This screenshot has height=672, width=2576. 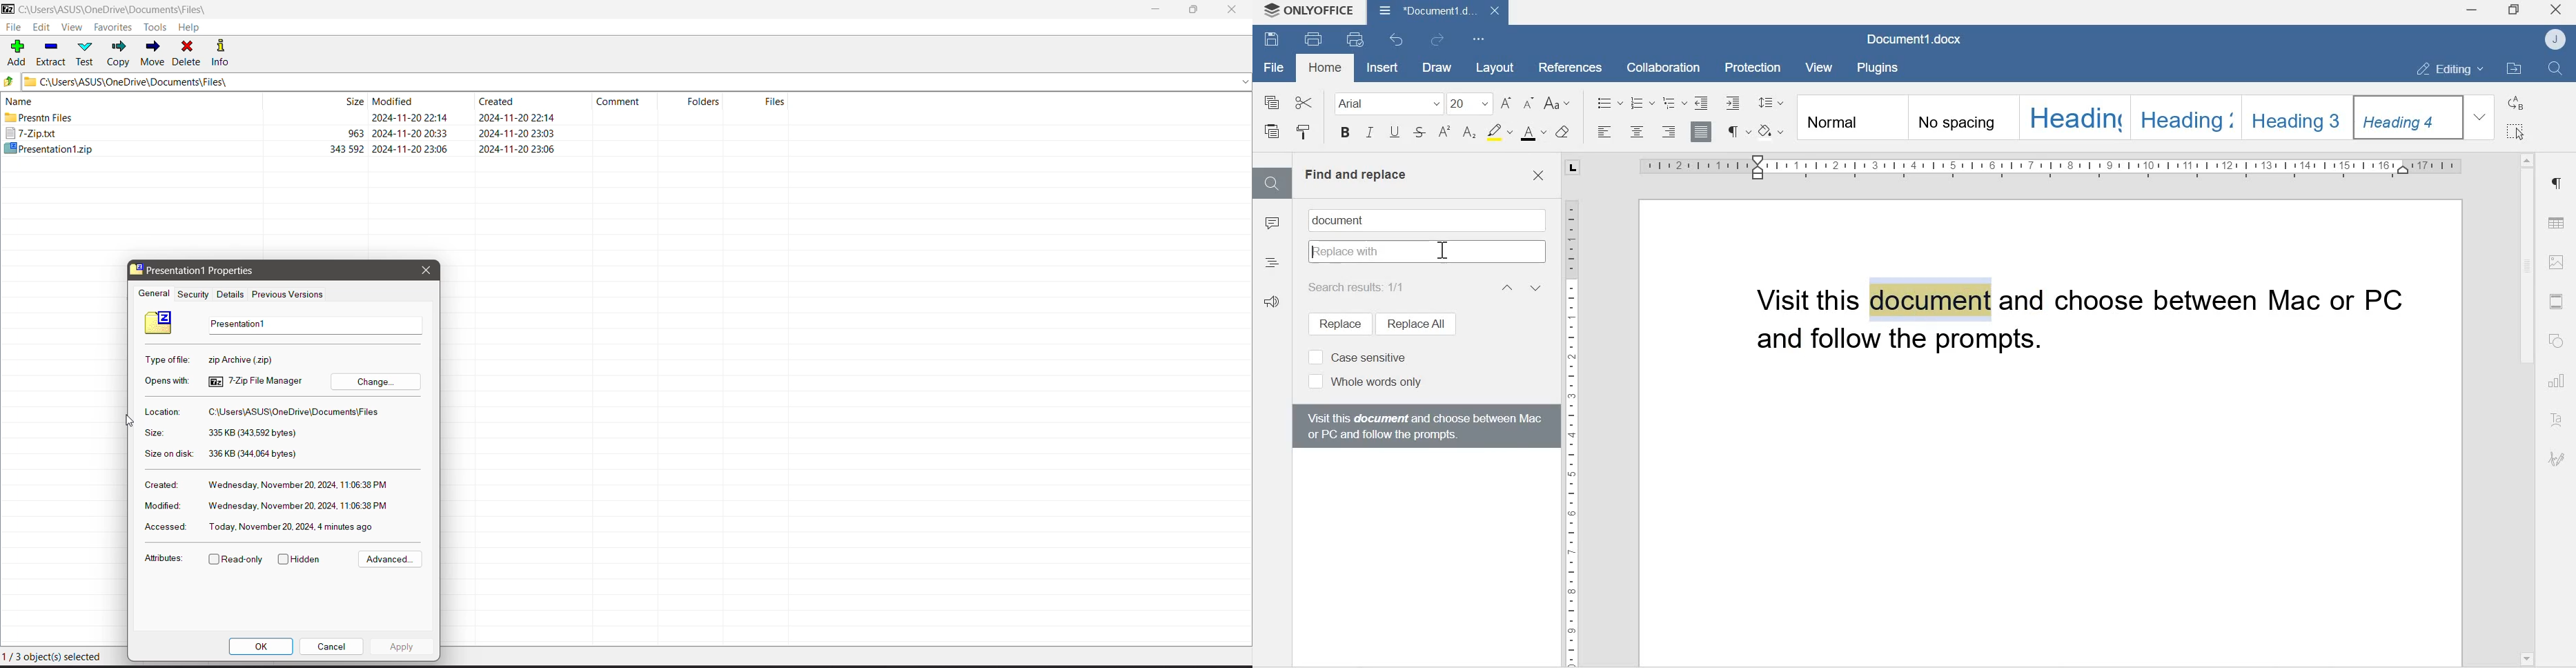 I want to click on tab stop, so click(x=1568, y=166).